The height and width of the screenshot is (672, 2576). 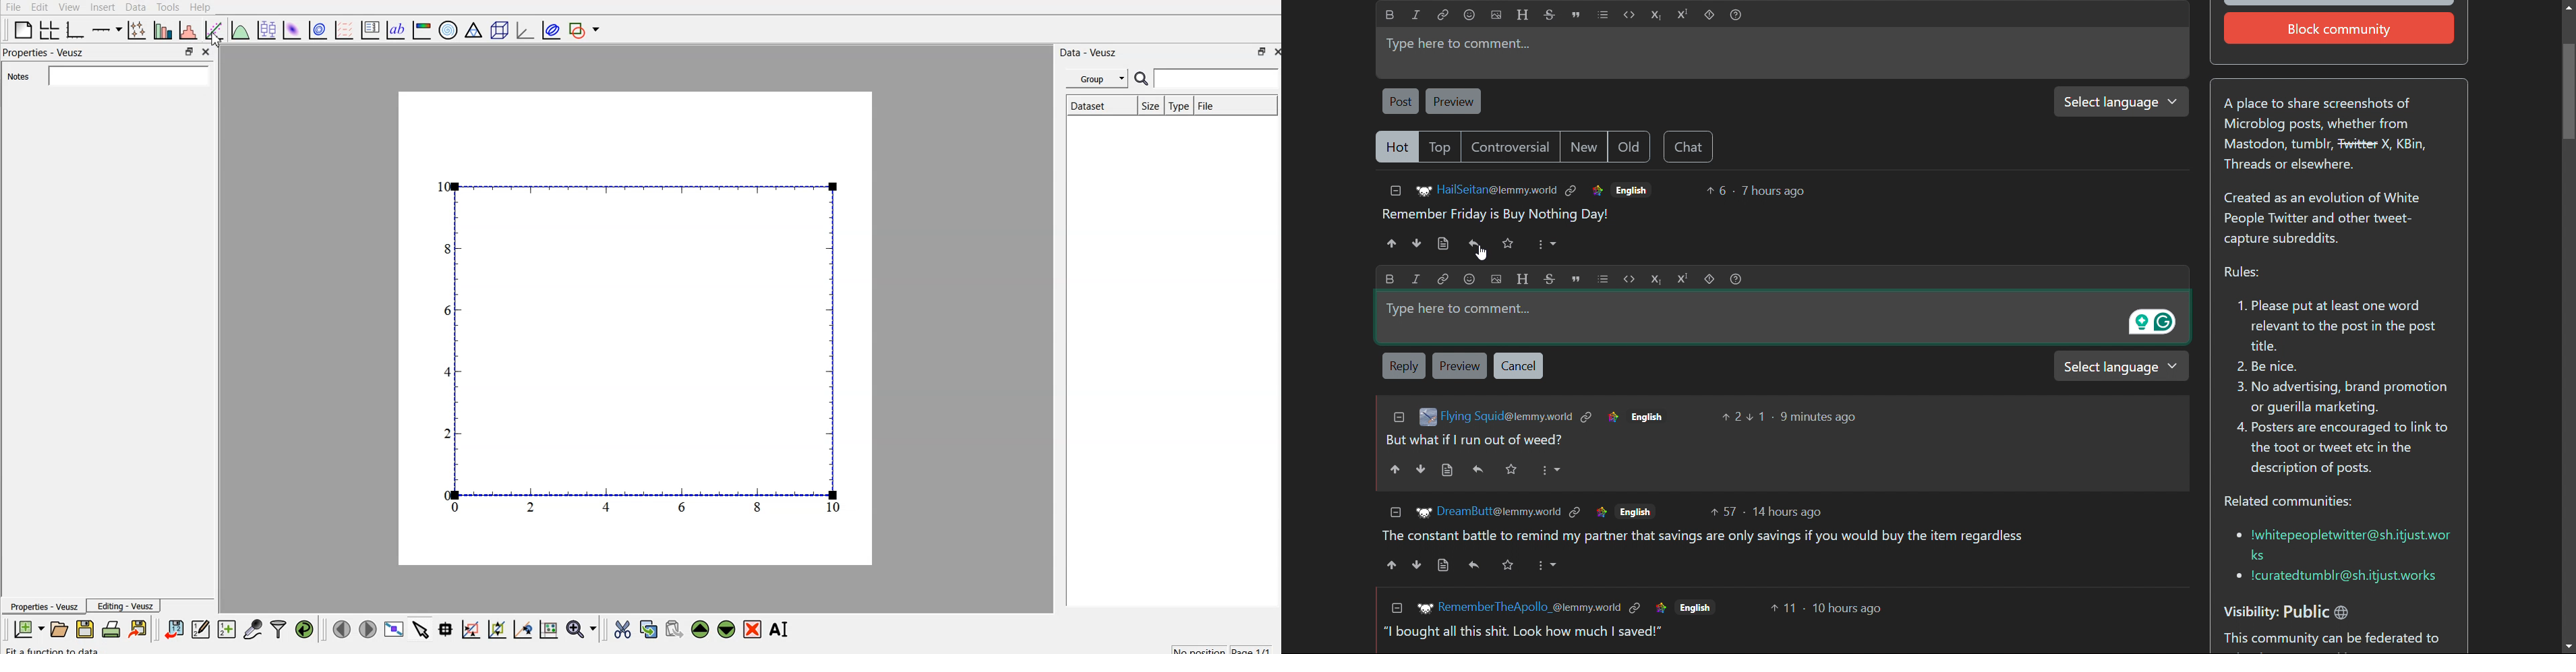 I want to click on Bold, so click(x=1391, y=278).